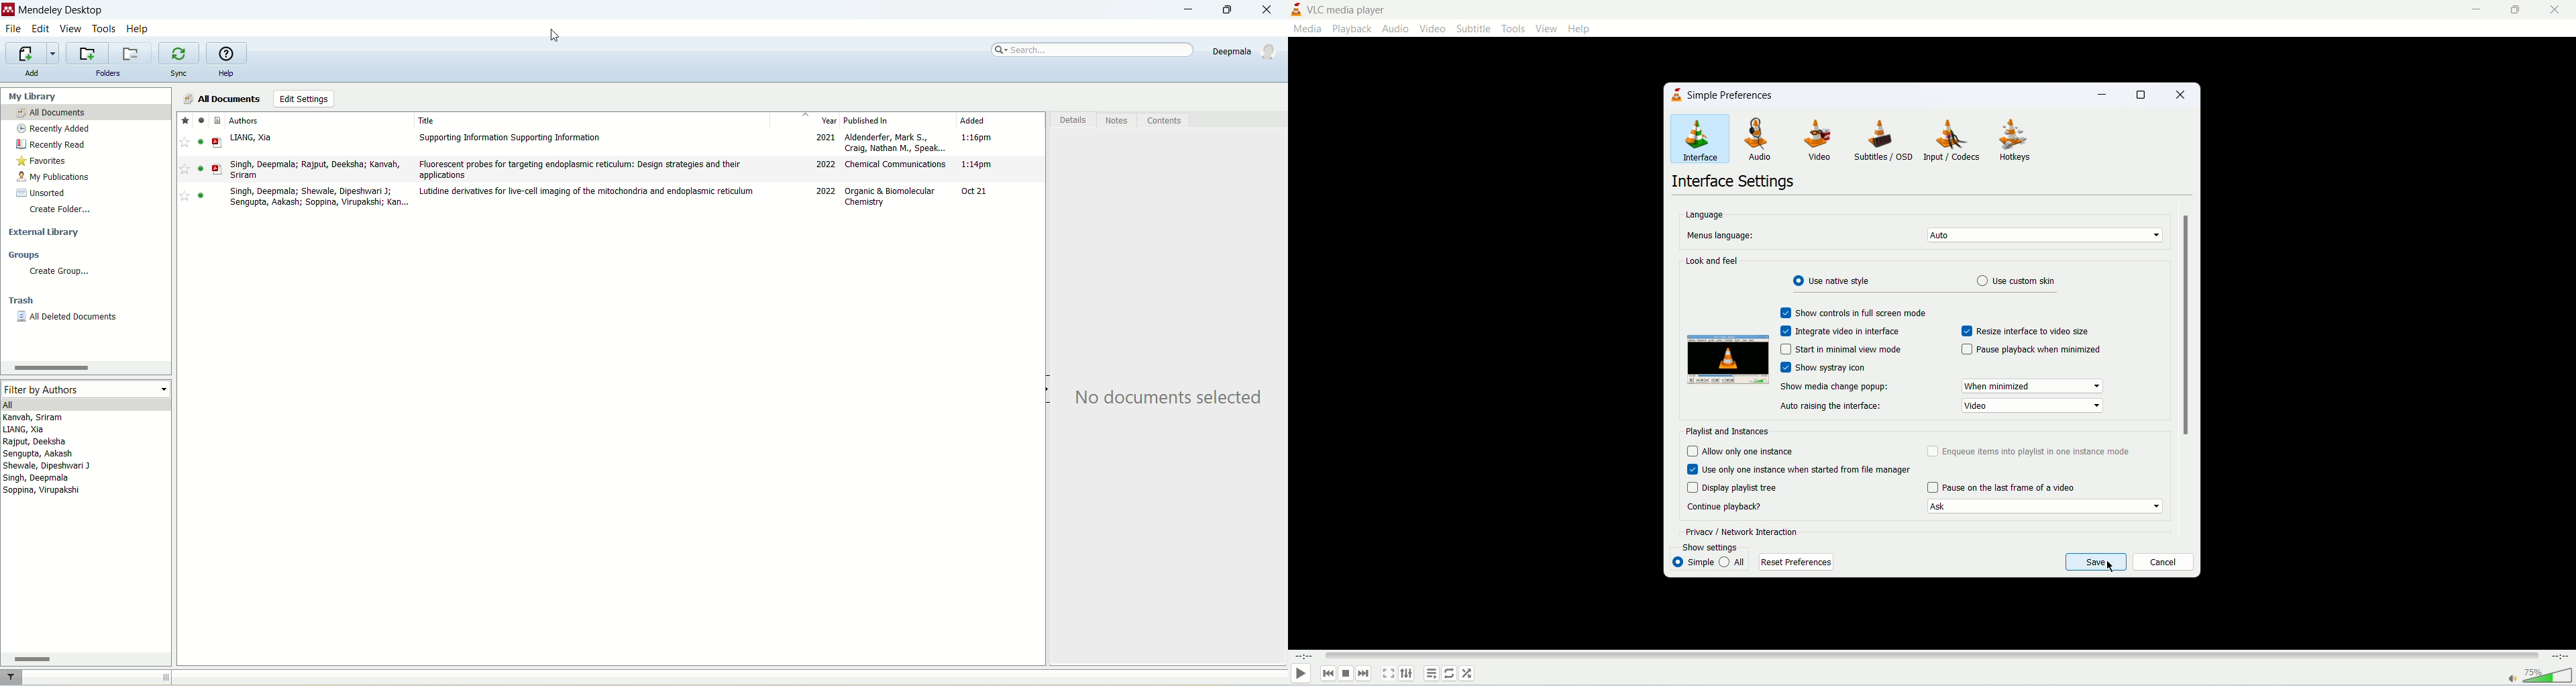 This screenshot has width=2576, height=700. What do you see at coordinates (1795, 562) in the screenshot?
I see `reset preferences` at bounding box center [1795, 562].